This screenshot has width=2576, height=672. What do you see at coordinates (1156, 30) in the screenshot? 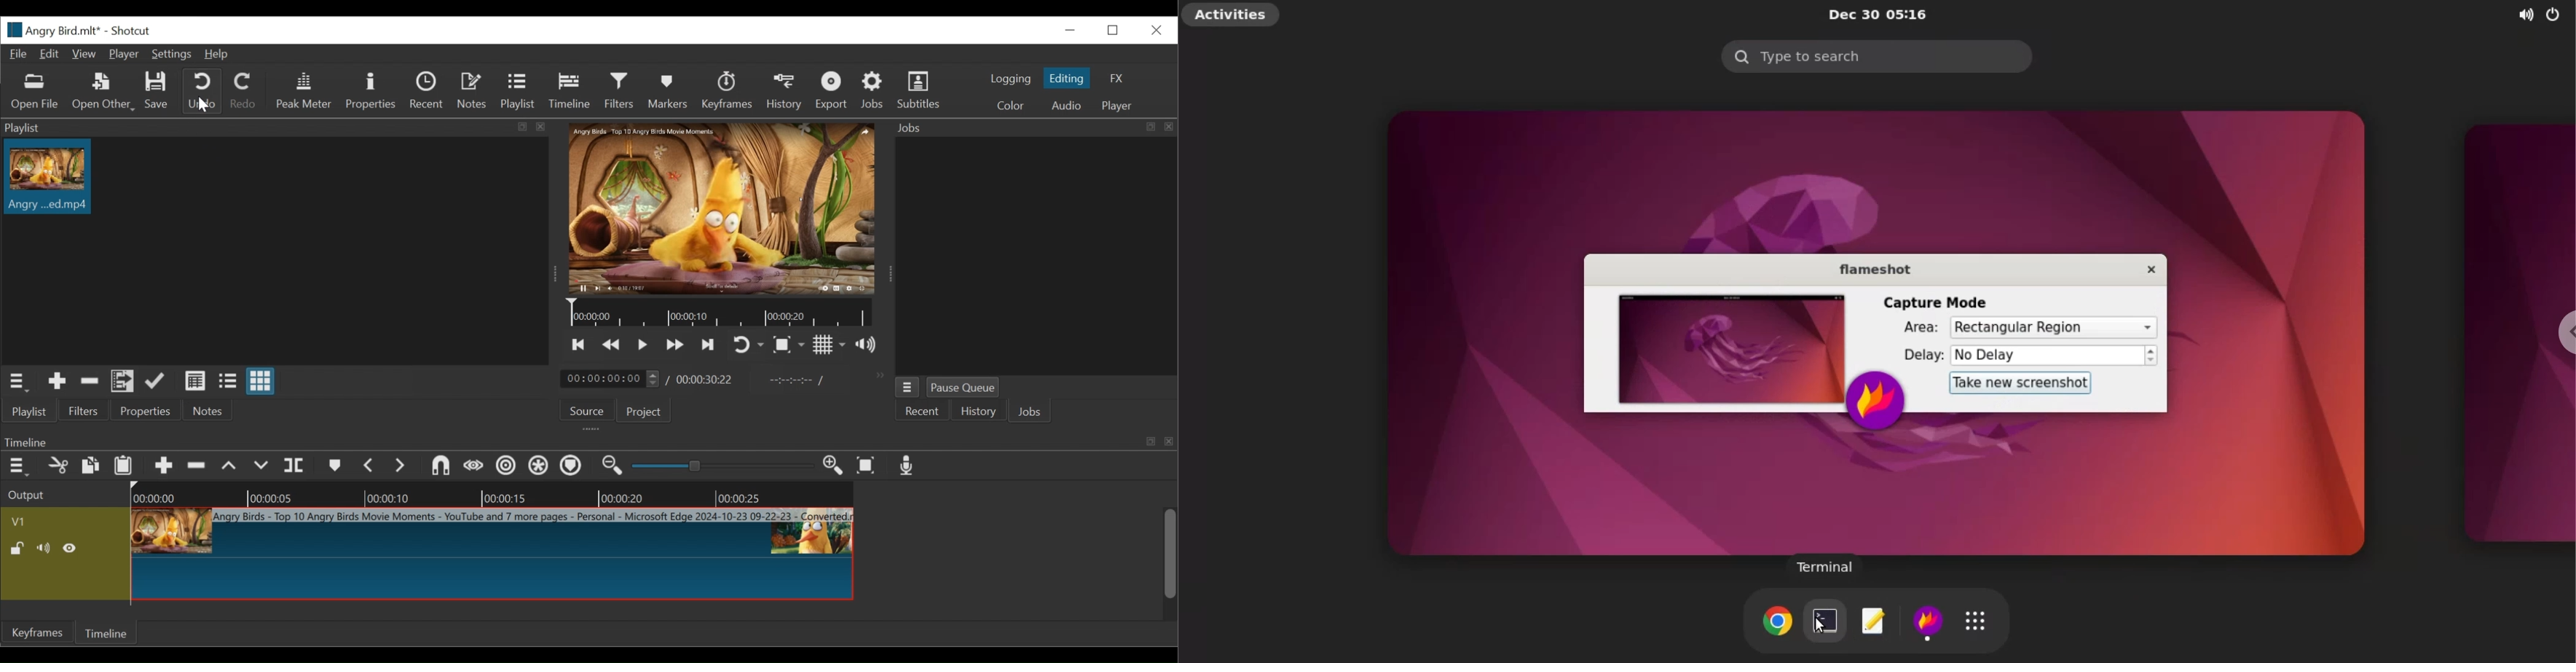
I see `Close` at bounding box center [1156, 30].